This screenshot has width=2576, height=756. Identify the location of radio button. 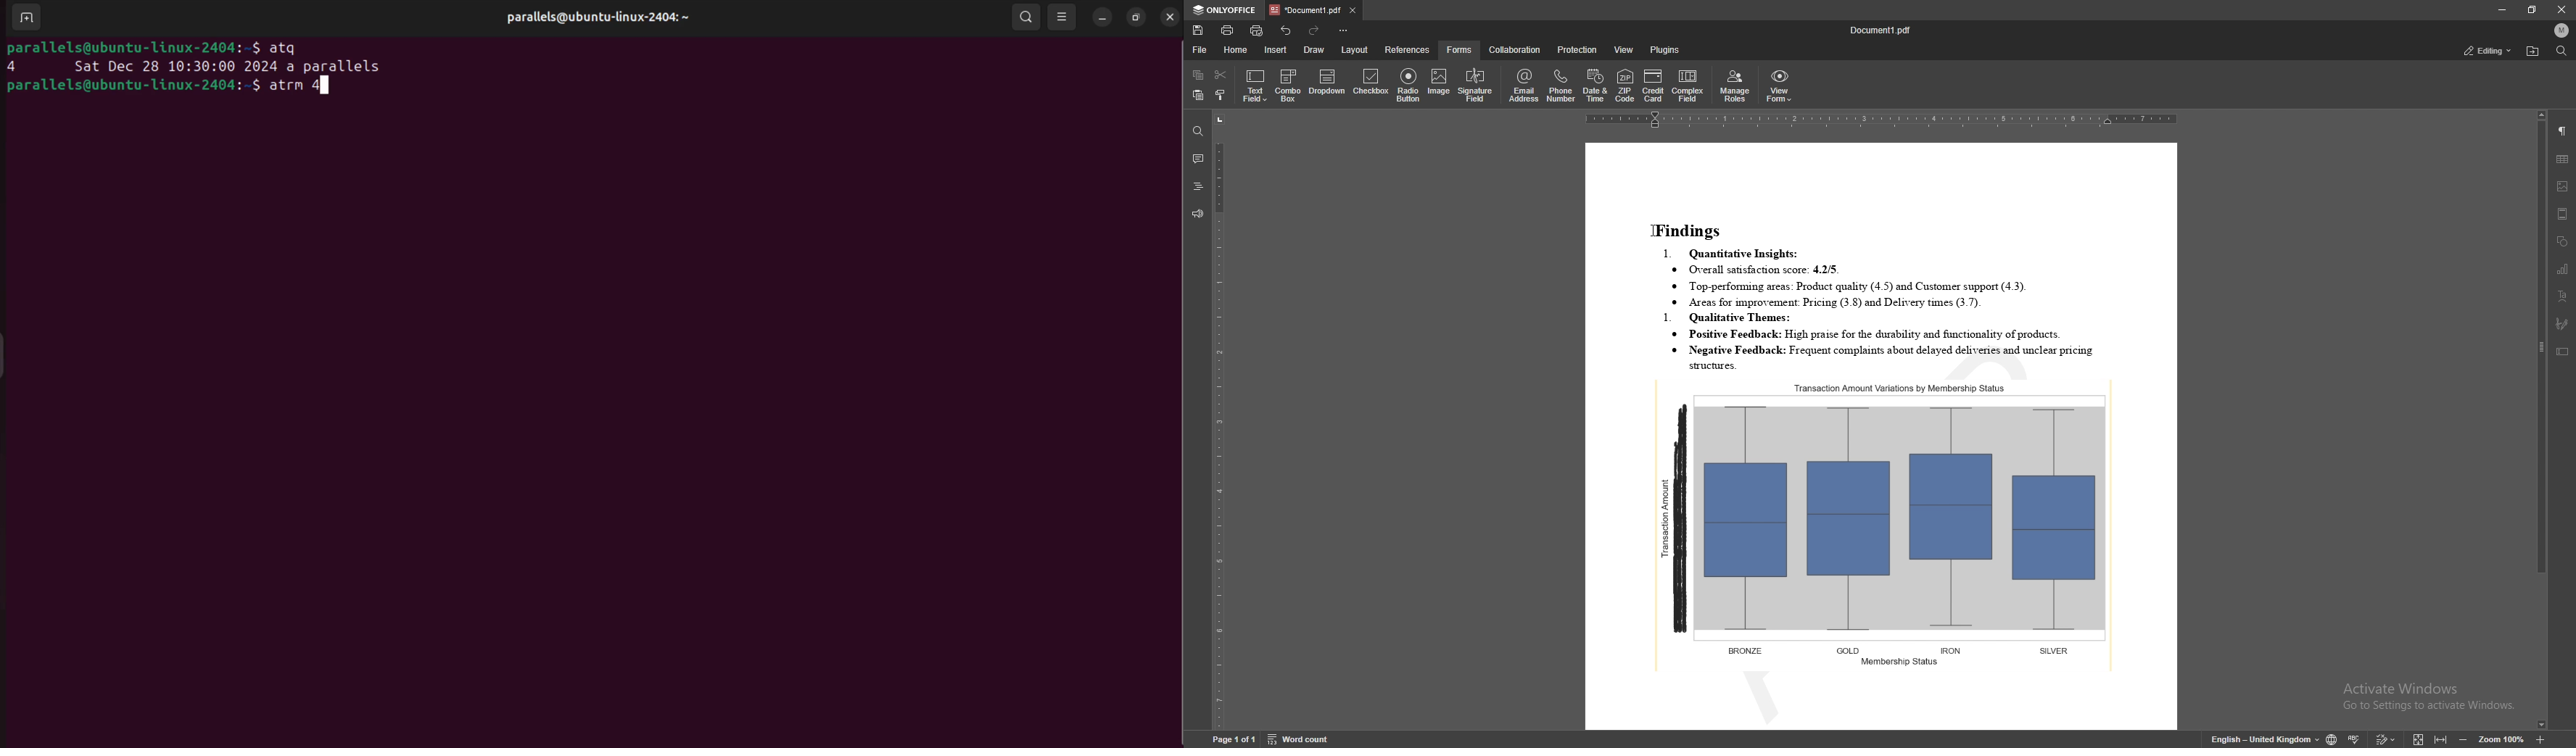
(1408, 86).